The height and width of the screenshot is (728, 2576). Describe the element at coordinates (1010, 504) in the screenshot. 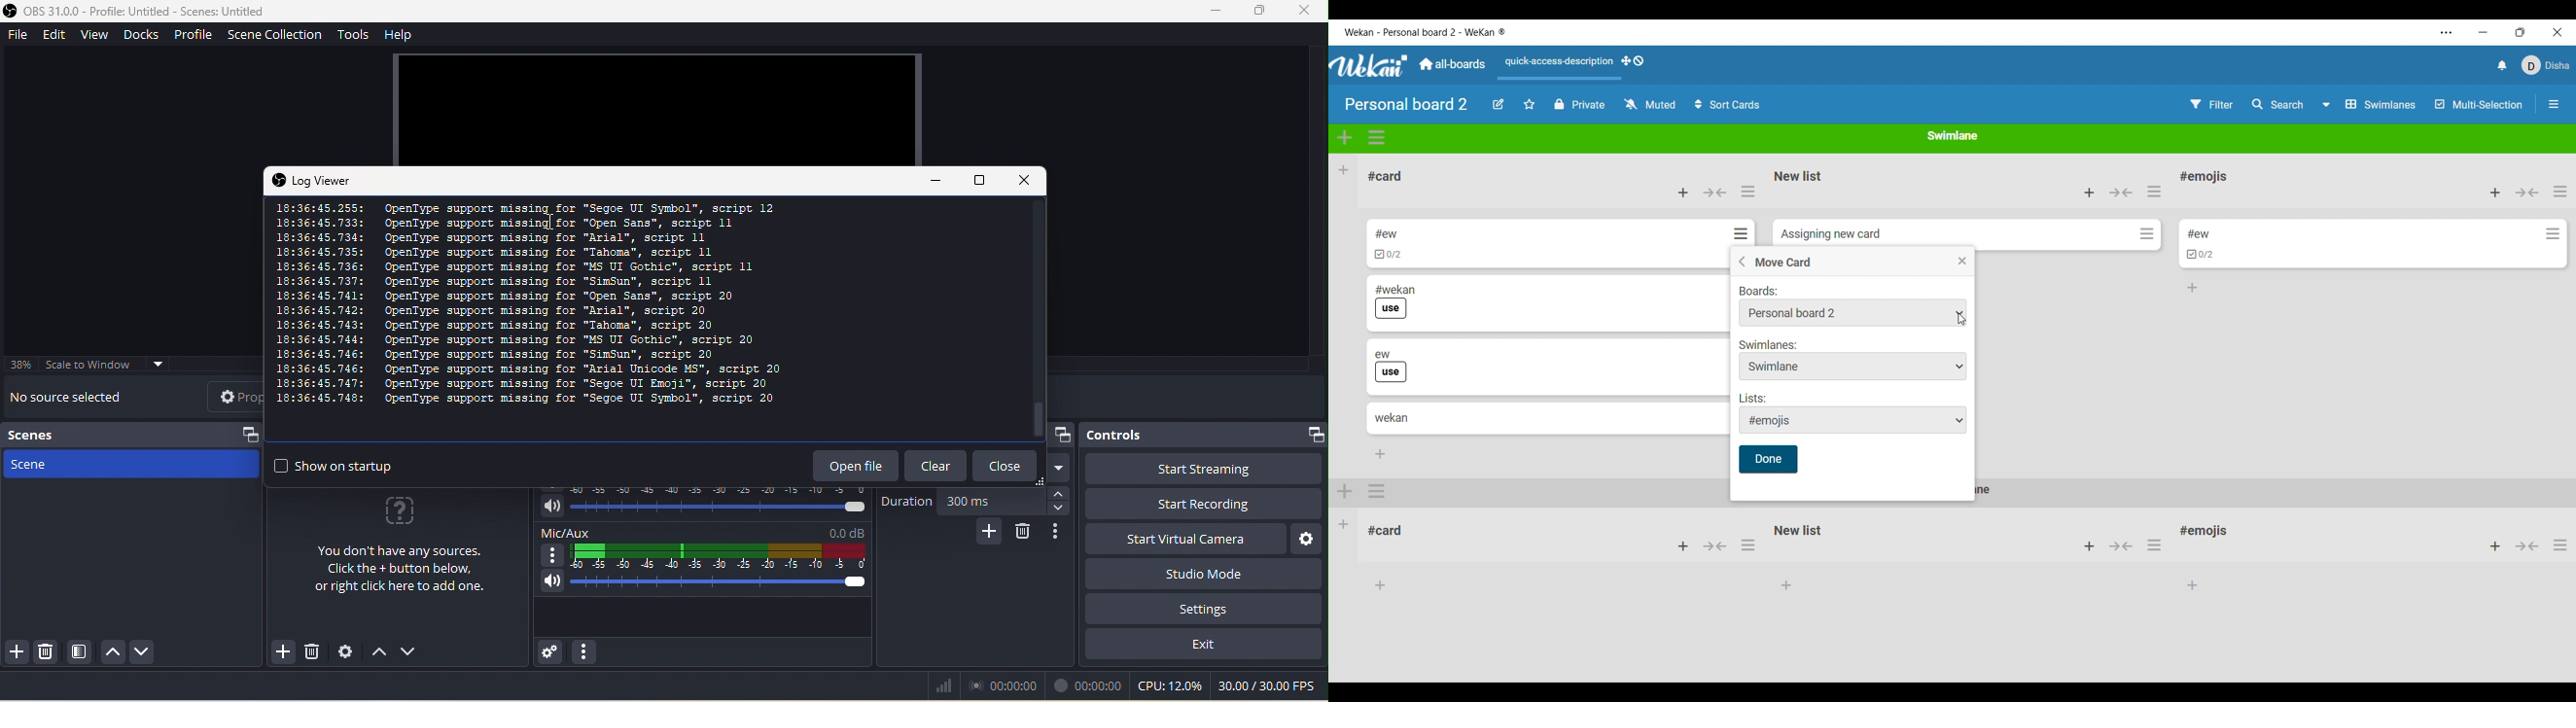

I see `300 ms` at that location.